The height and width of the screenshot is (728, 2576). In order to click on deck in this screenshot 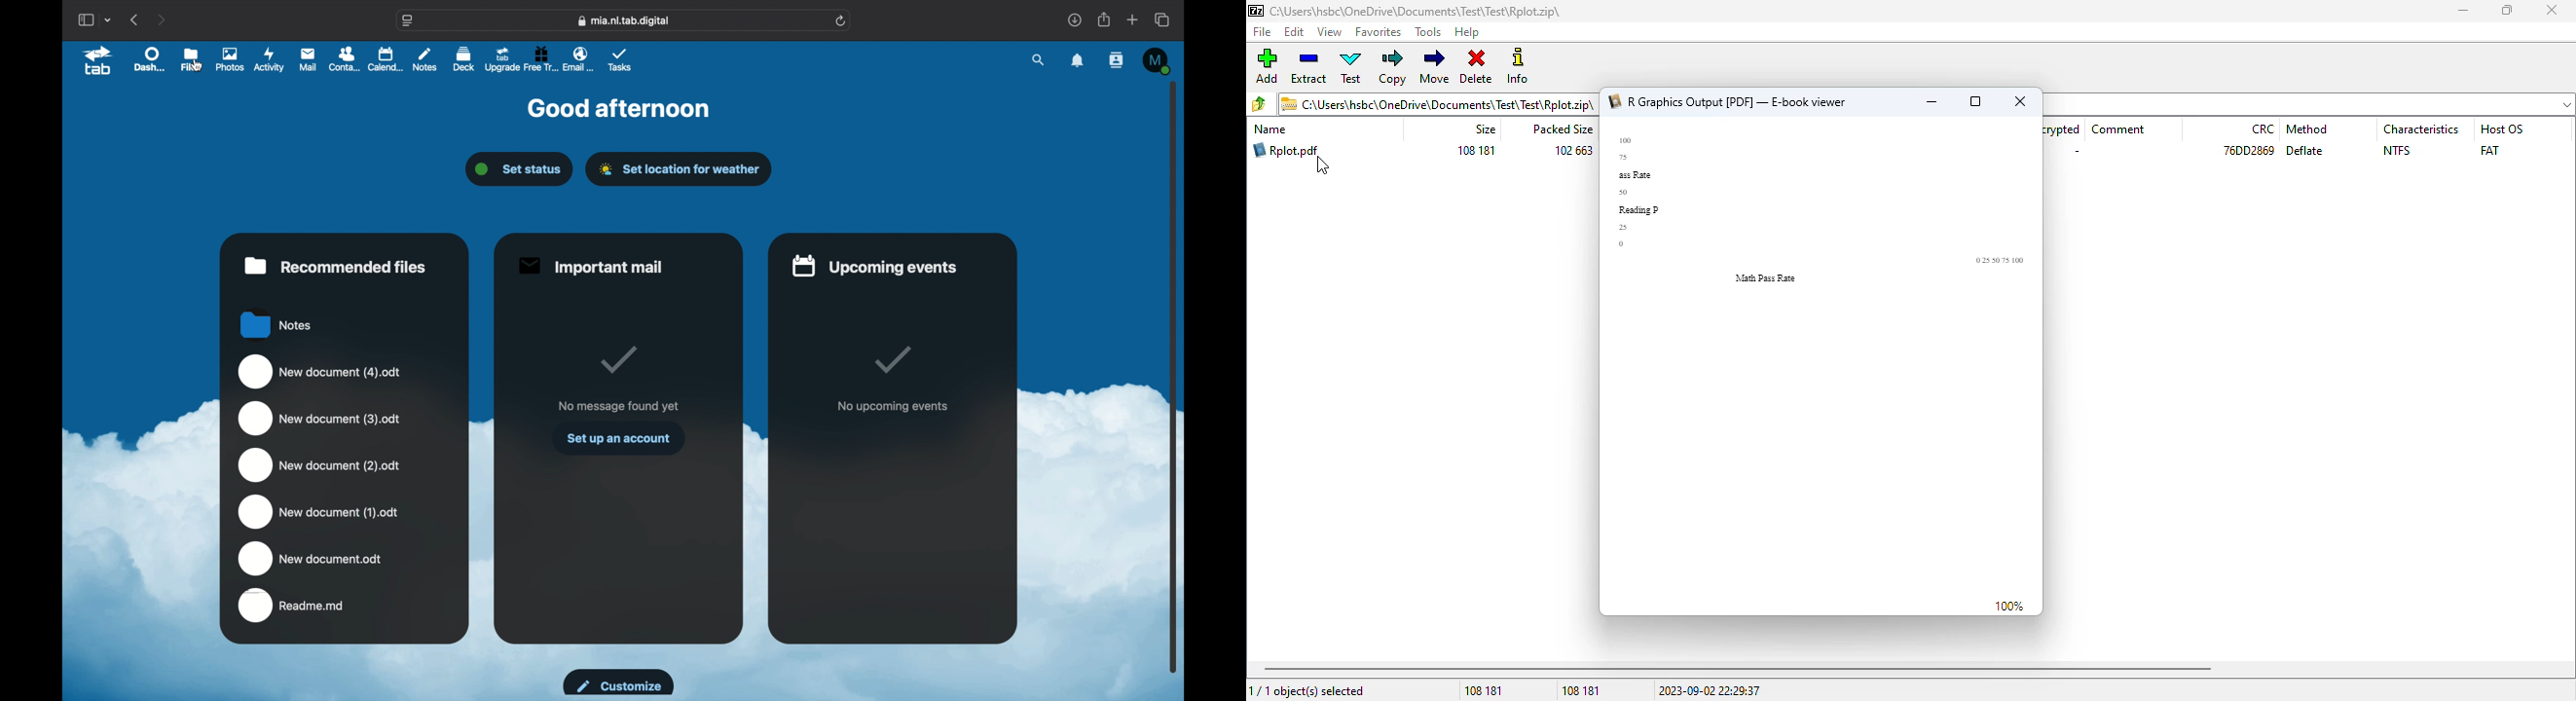, I will do `click(464, 58)`.